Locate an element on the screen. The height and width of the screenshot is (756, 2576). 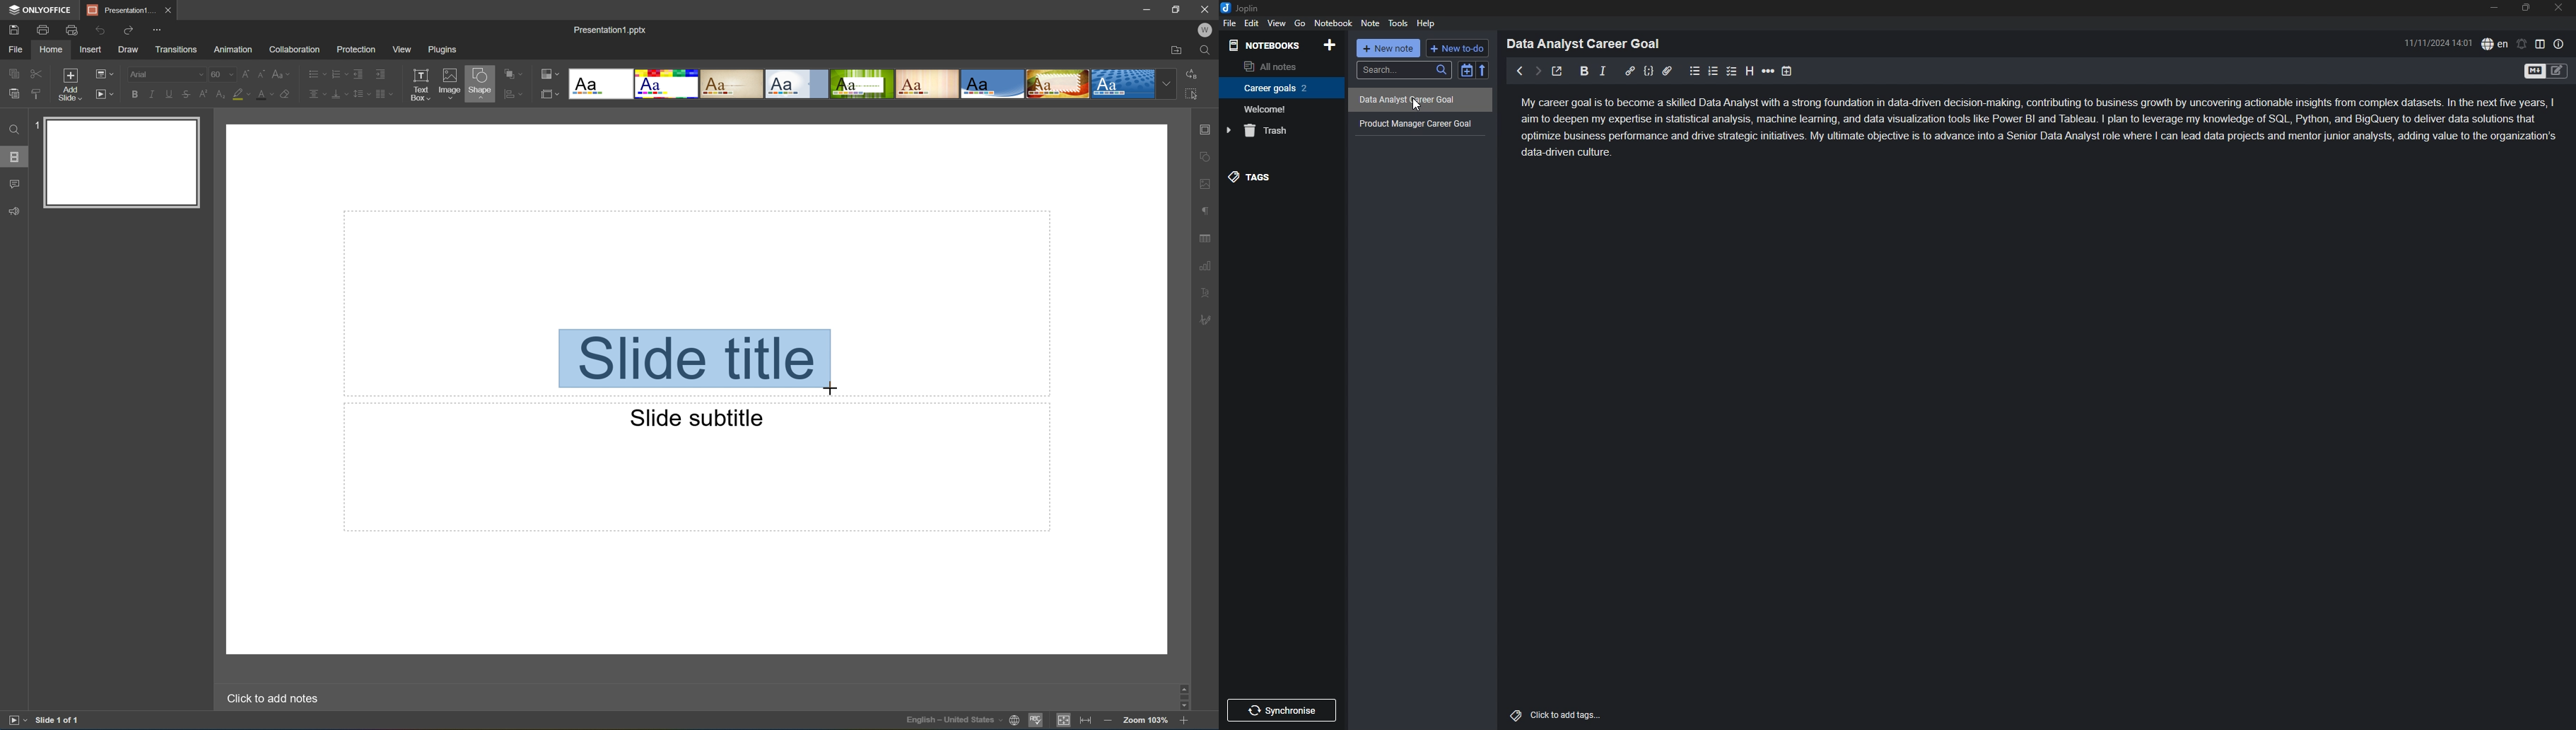
numbered list is located at coordinates (1714, 72).